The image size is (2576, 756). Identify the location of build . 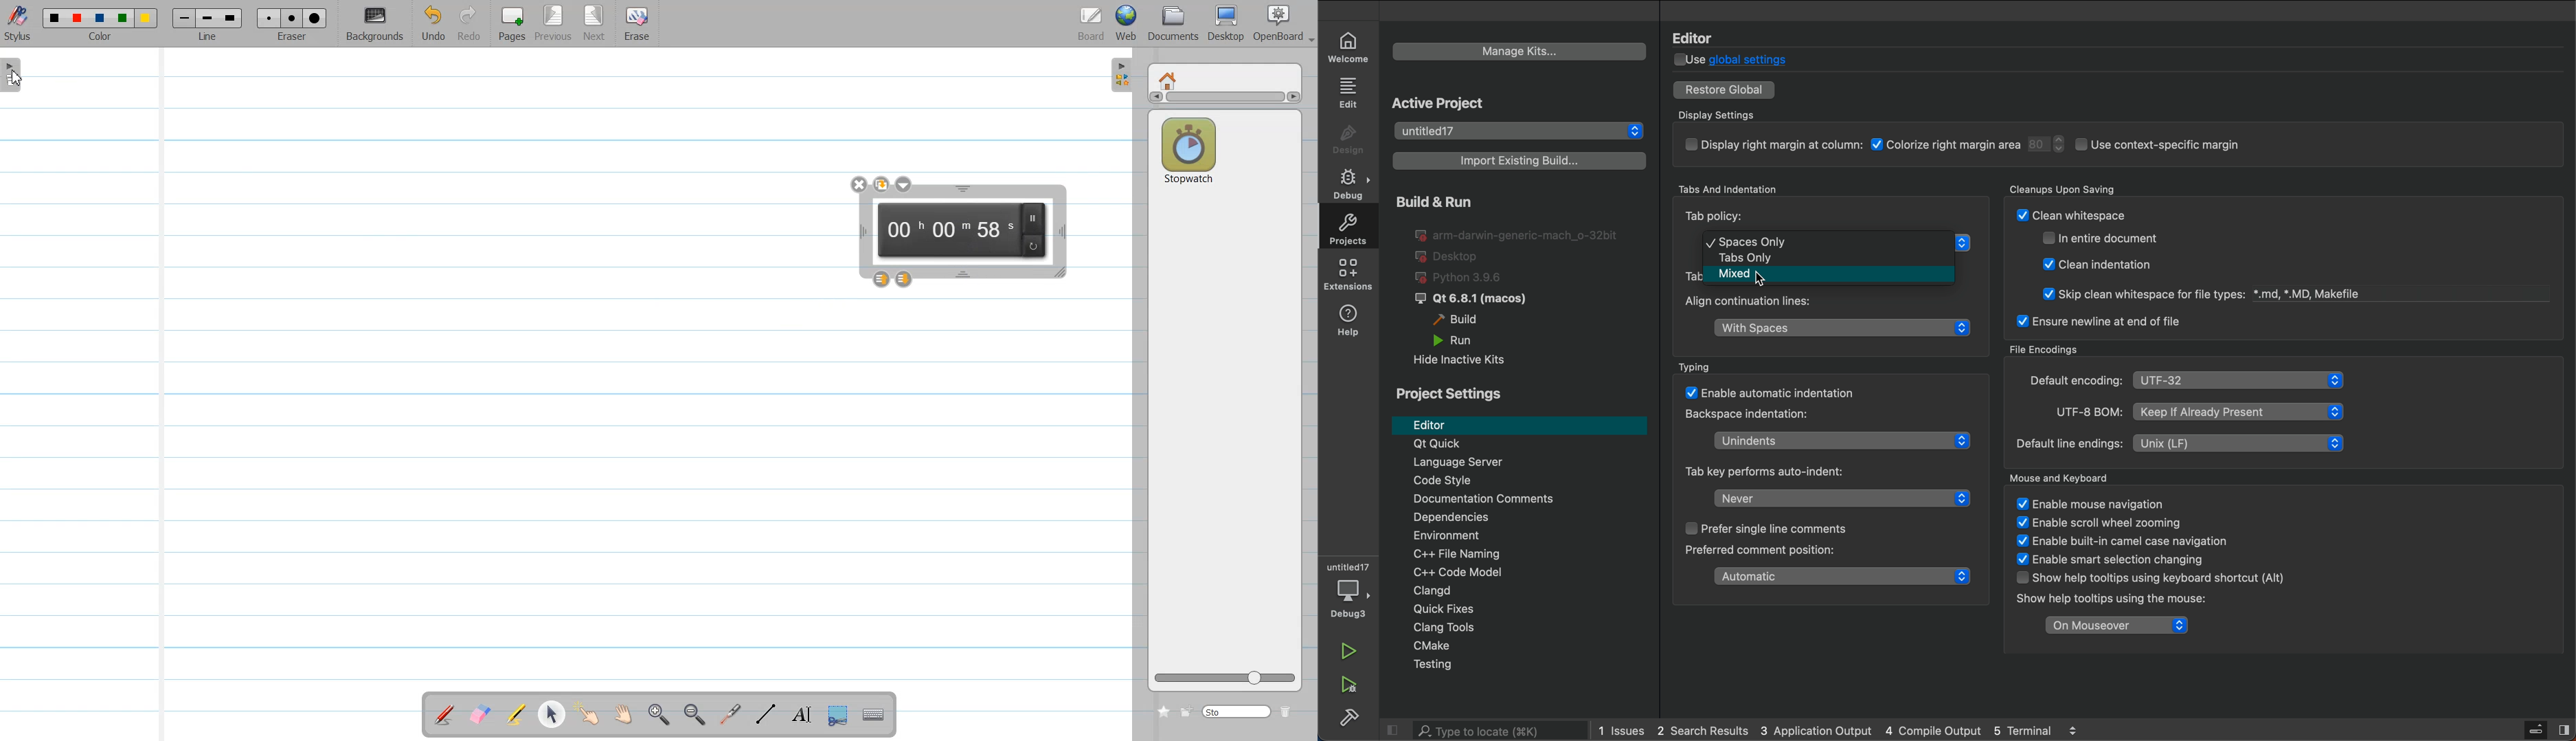
(1468, 321).